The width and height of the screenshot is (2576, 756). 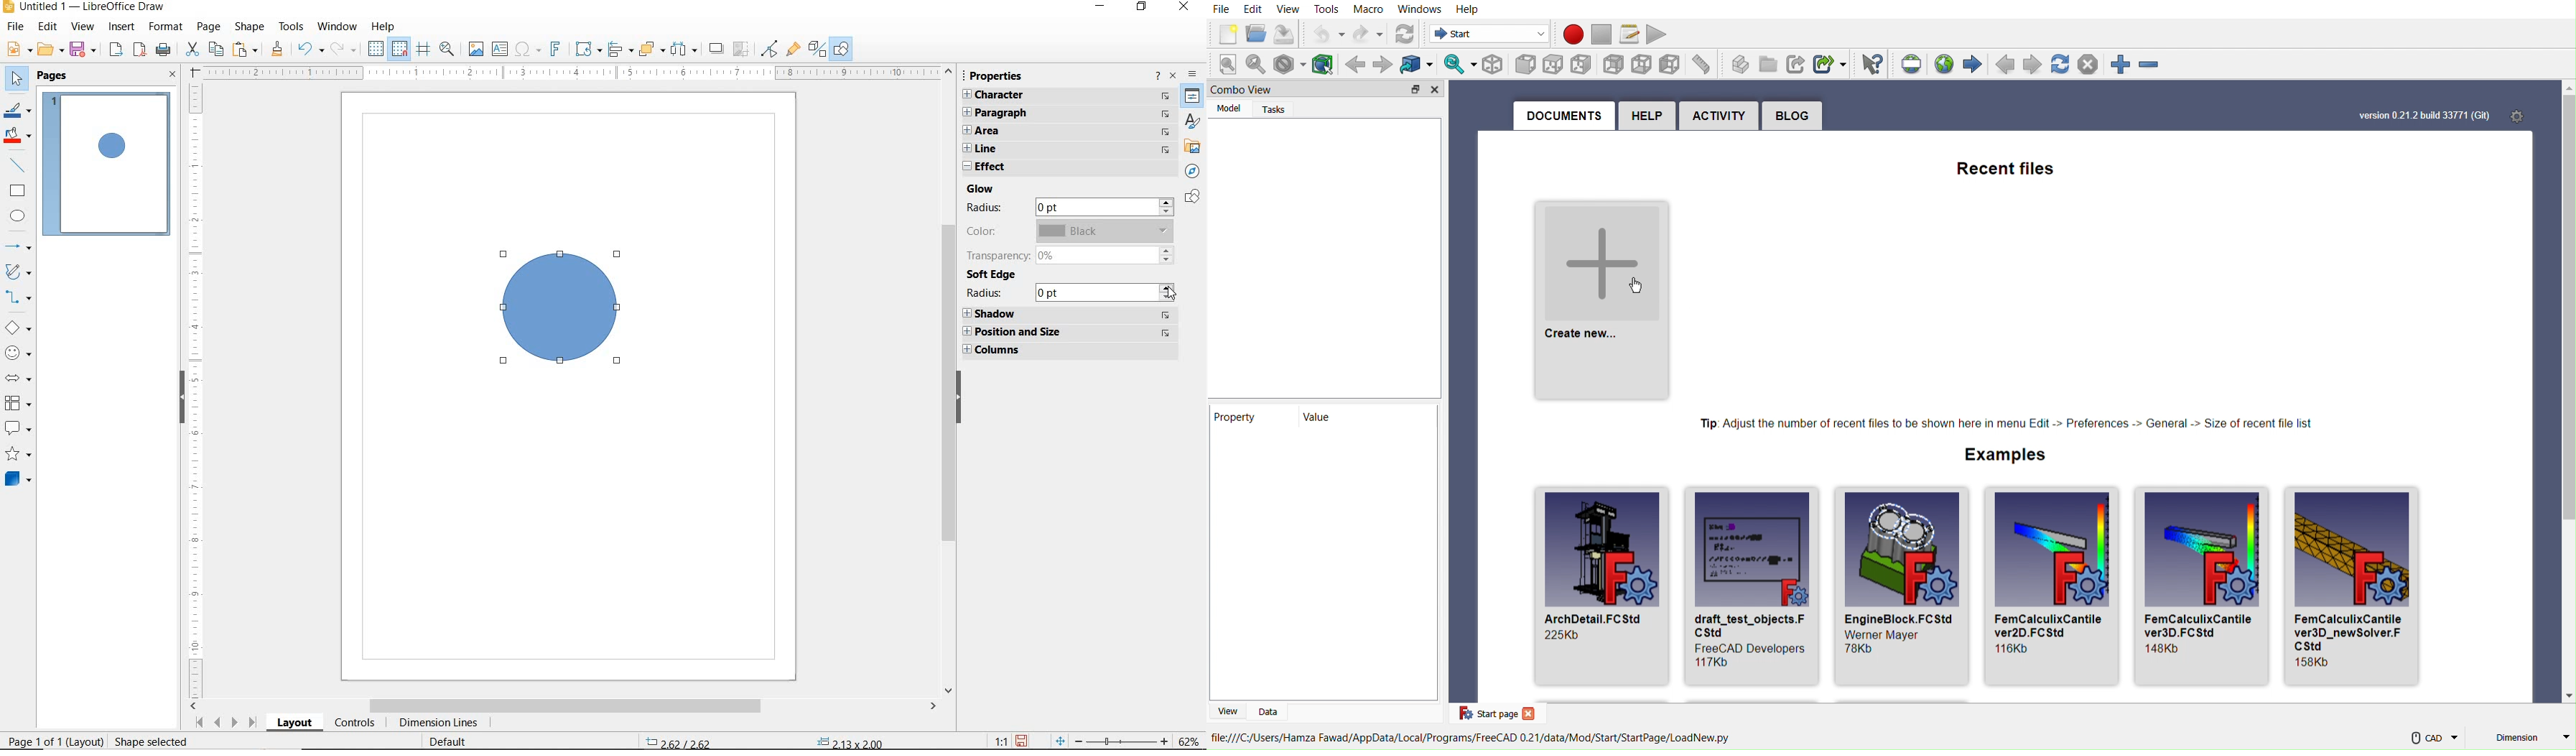 I want to click on Zoom Out, so click(x=2156, y=66).